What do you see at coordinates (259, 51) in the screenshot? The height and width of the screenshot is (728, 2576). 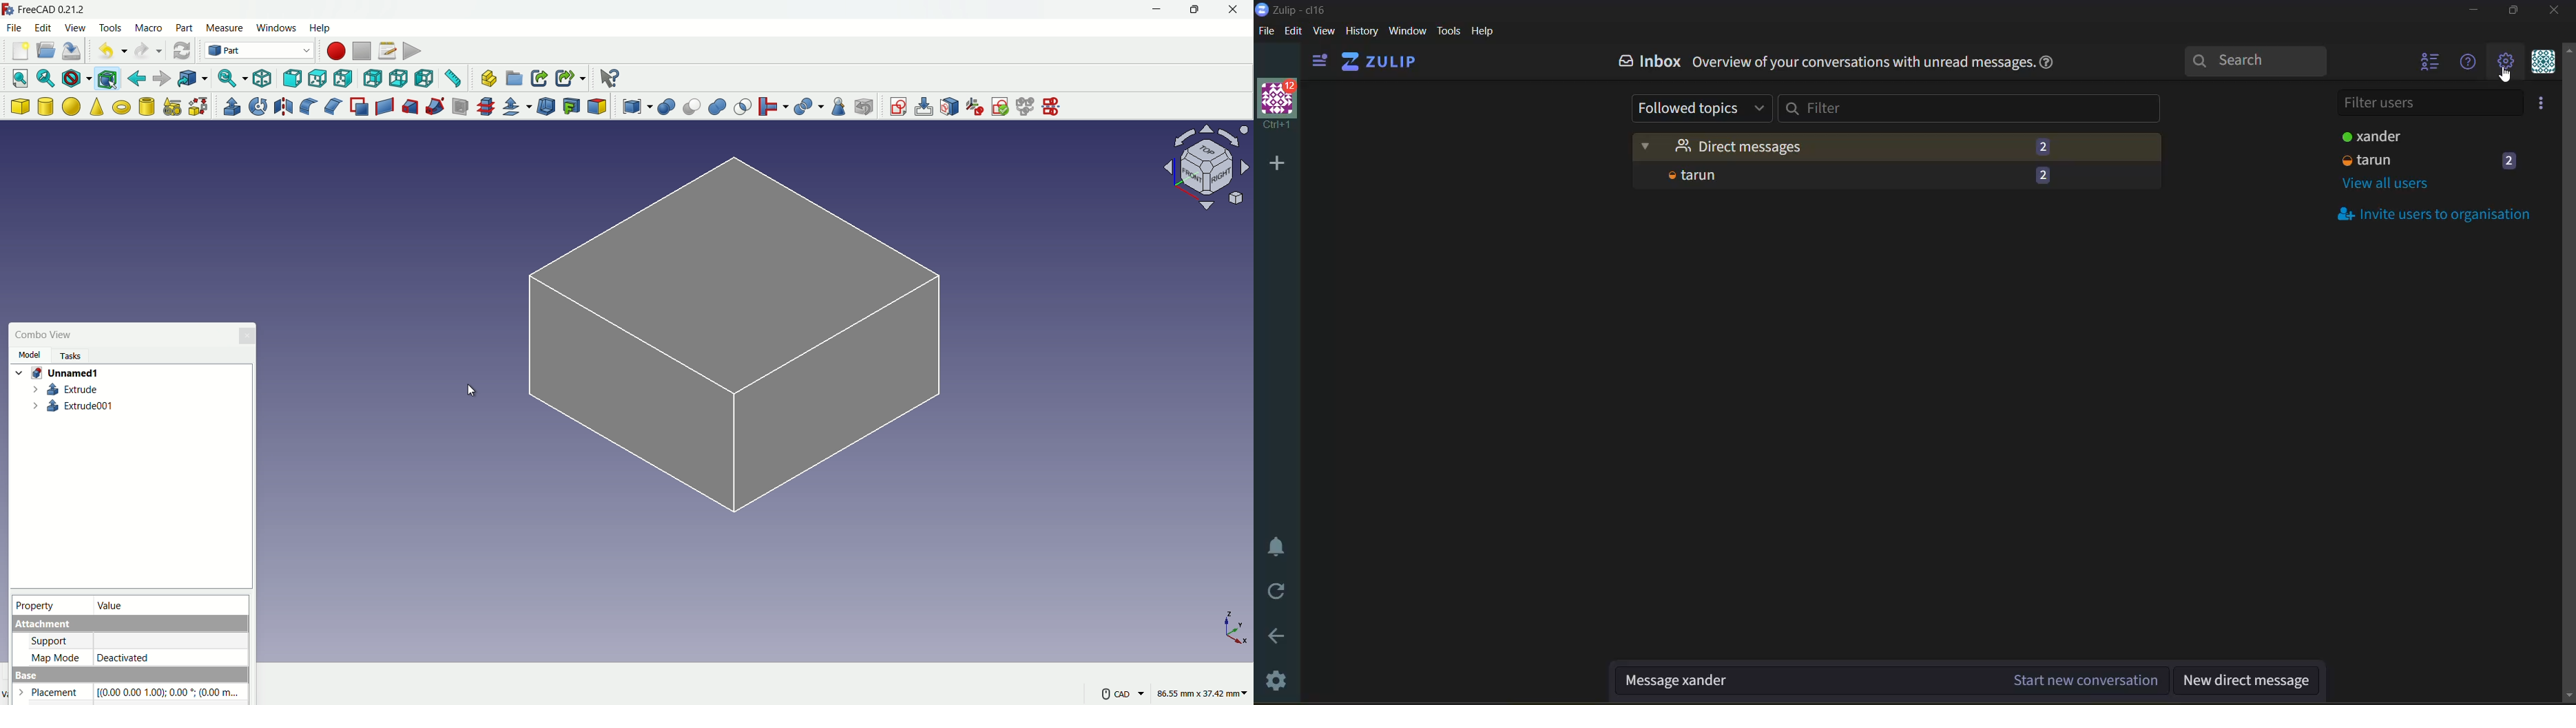 I see `switch workbenches` at bounding box center [259, 51].